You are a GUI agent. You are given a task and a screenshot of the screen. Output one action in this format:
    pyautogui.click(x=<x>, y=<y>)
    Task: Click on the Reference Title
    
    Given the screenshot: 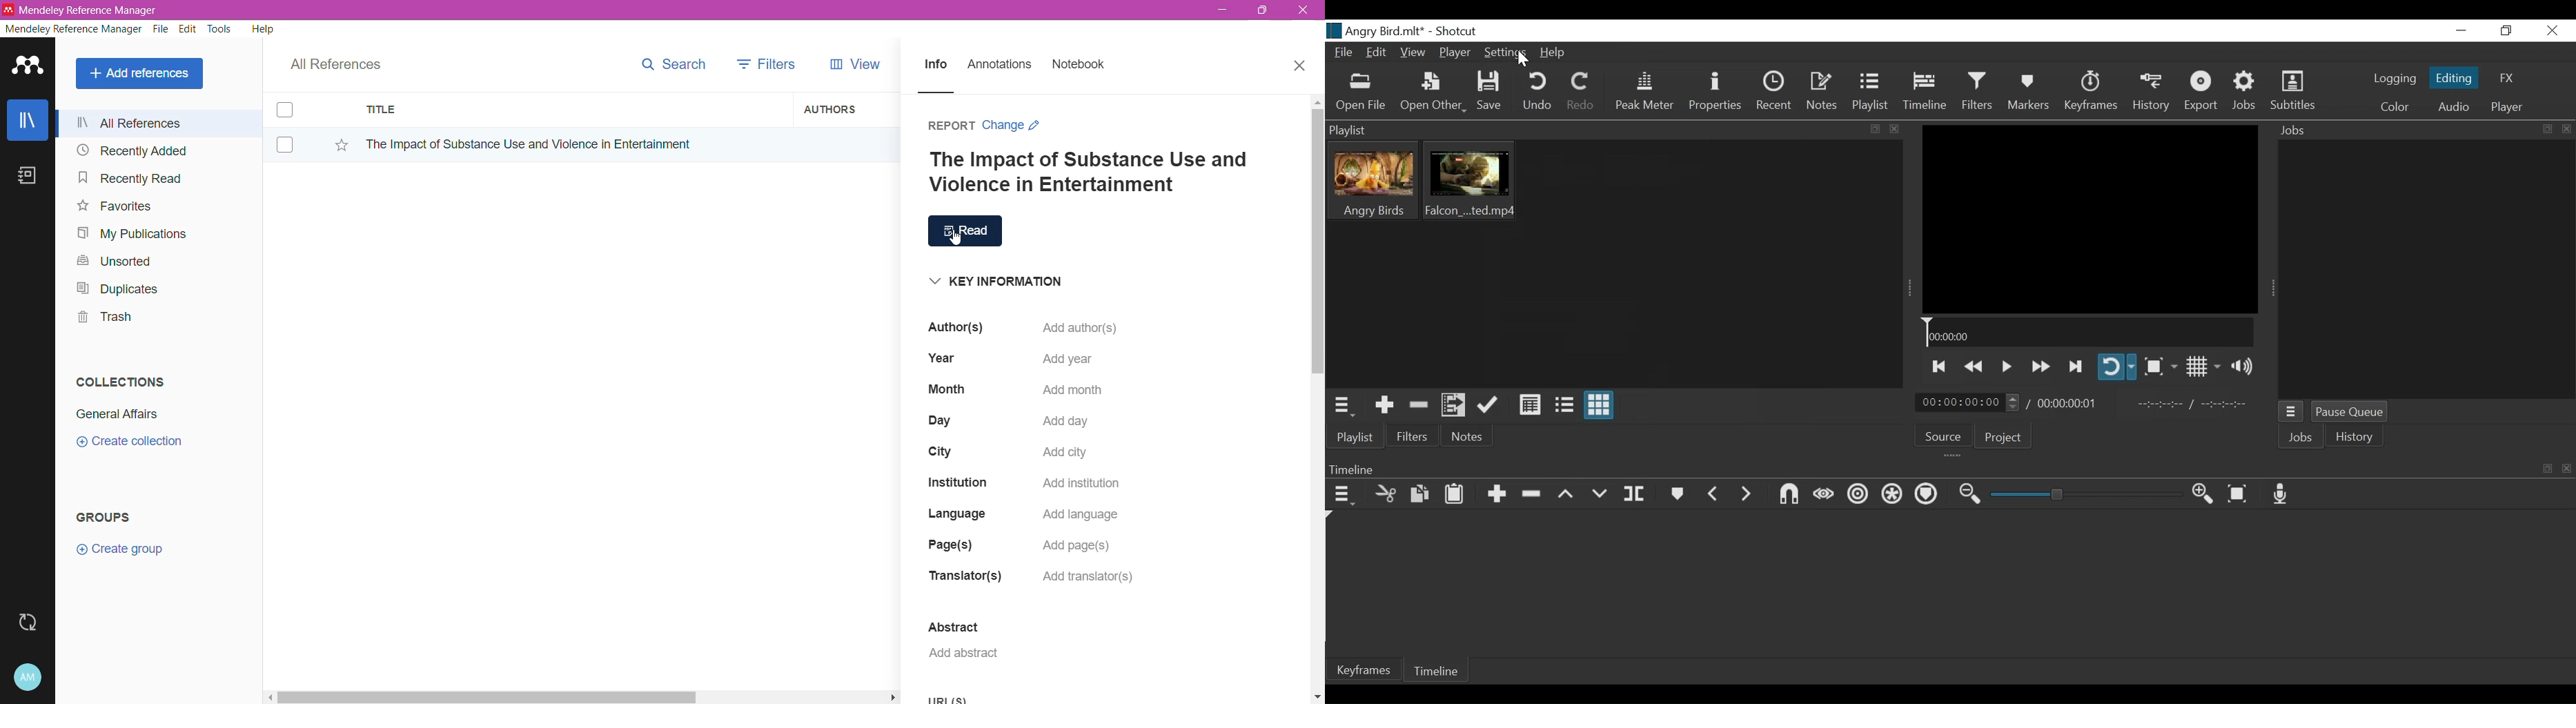 What is the action you would take?
    pyautogui.click(x=1085, y=173)
    